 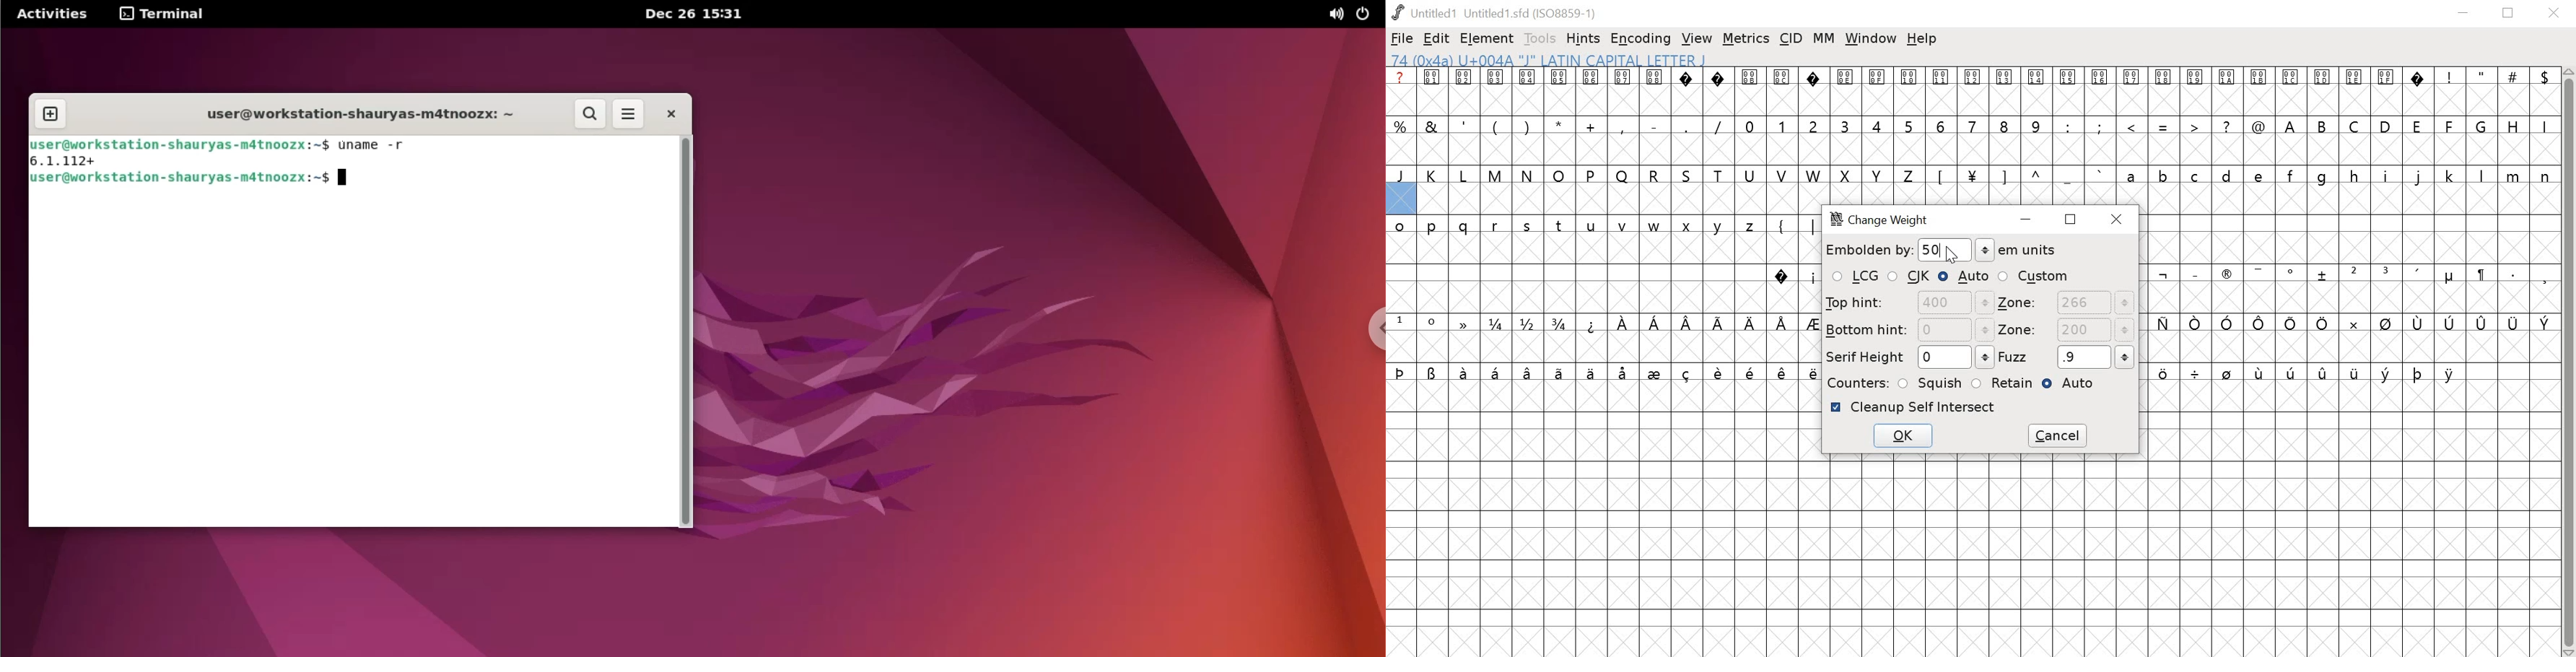 What do you see at coordinates (1335, 15) in the screenshot?
I see `sound options` at bounding box center [1335, 15].